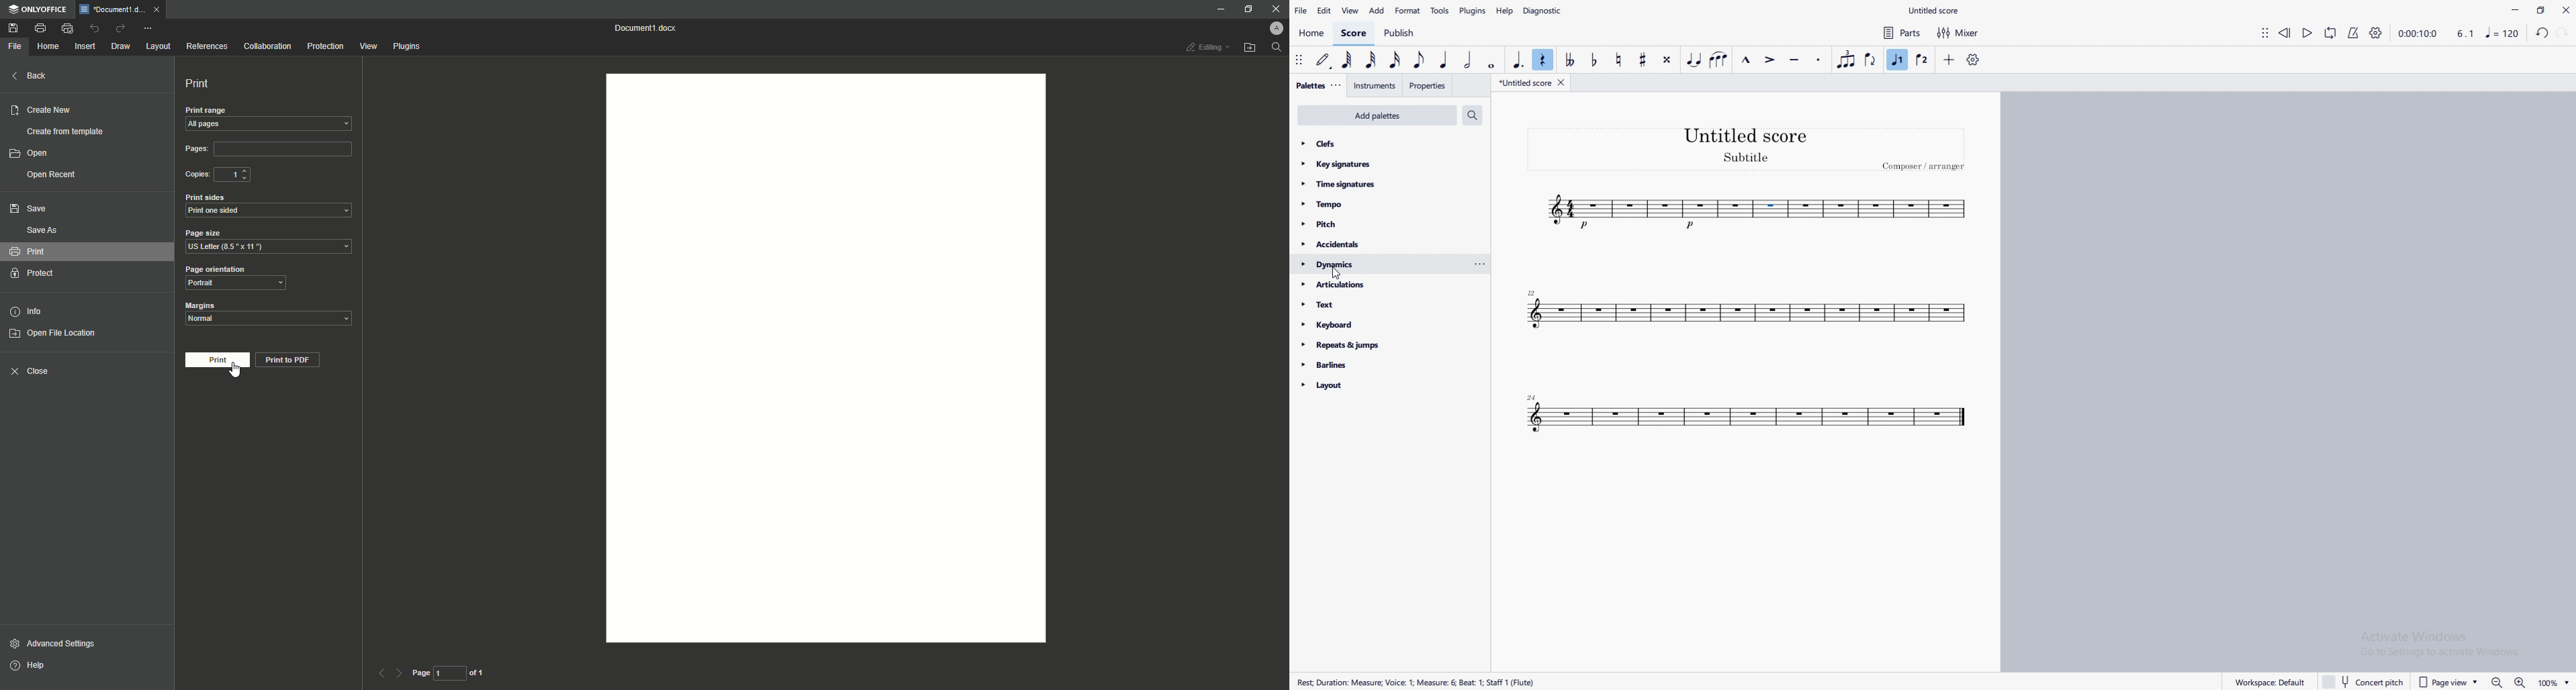 The image size is (2576, 700). What do you see at coordinates (1408, 11) in the screenshot?
I see `format` at bounding box center [1408, 11].